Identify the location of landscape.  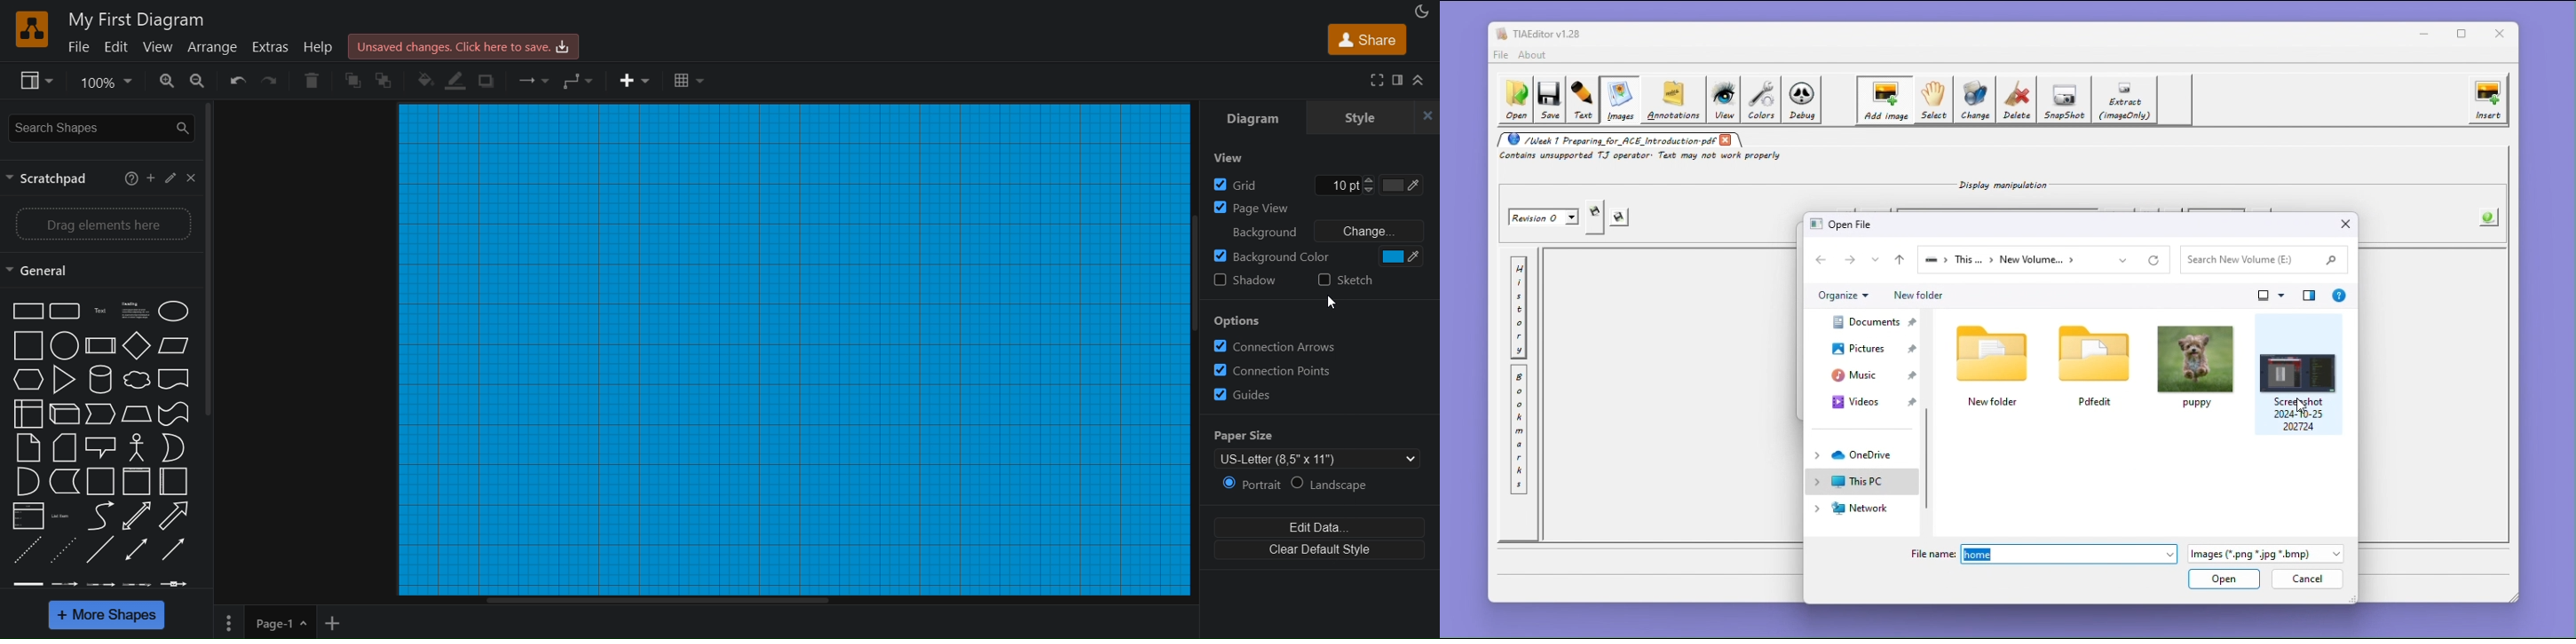
(1341, 486).